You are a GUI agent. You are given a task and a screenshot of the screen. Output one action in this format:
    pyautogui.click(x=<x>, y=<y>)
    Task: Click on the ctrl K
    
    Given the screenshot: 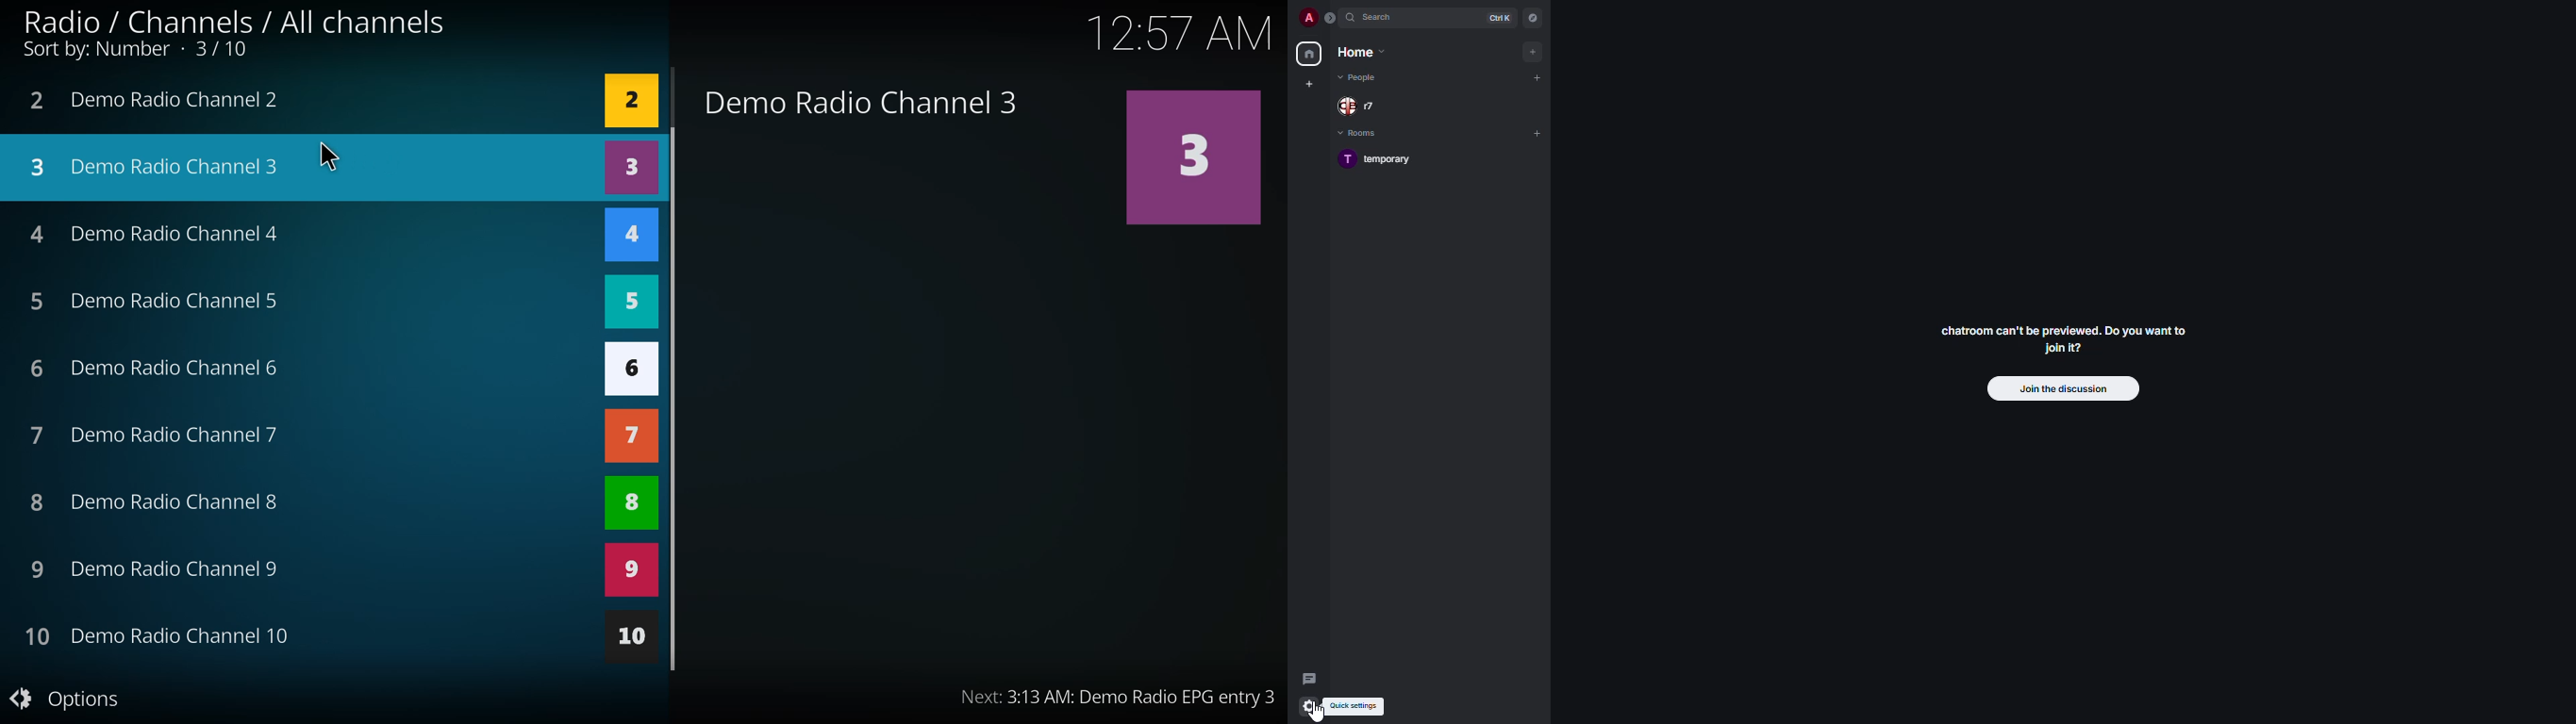 What is the action you would take?
    pyautogui.click(x=1497, y=17)
    